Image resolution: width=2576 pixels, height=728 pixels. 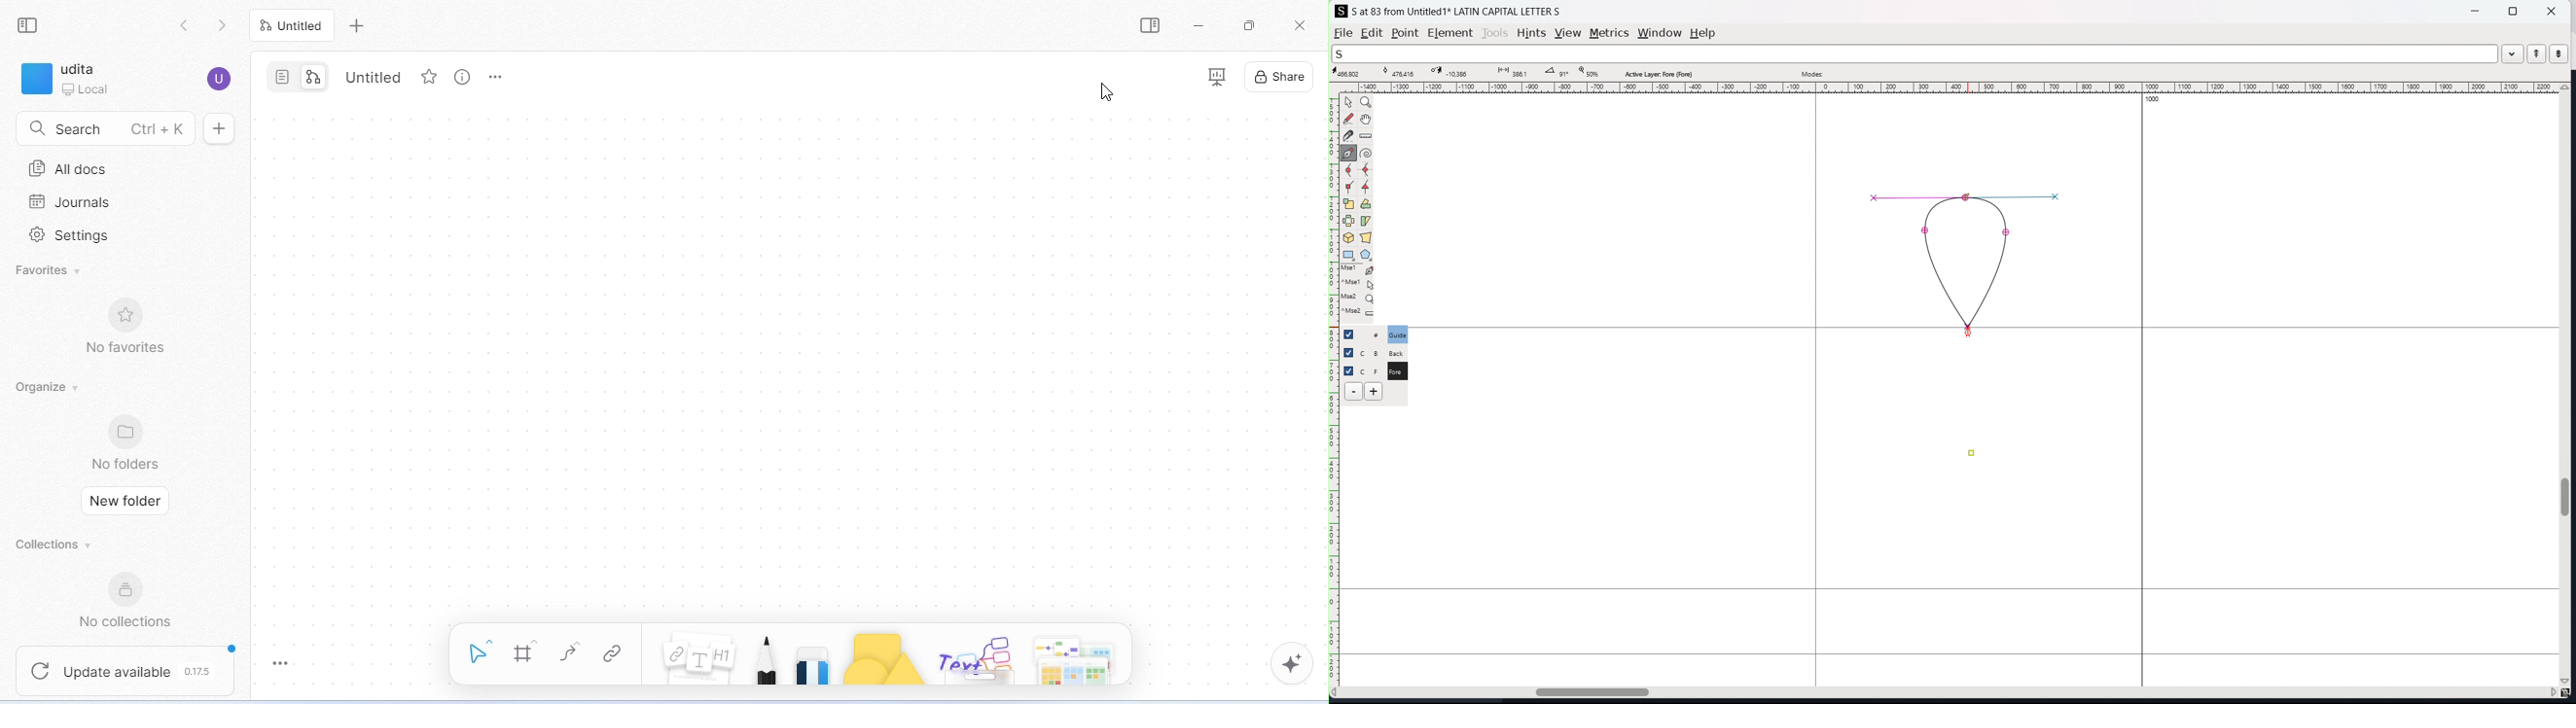 What do you see at coordinates (280, 77) in the screenshot?
I see `page mode` at bounding box center [280, 77].